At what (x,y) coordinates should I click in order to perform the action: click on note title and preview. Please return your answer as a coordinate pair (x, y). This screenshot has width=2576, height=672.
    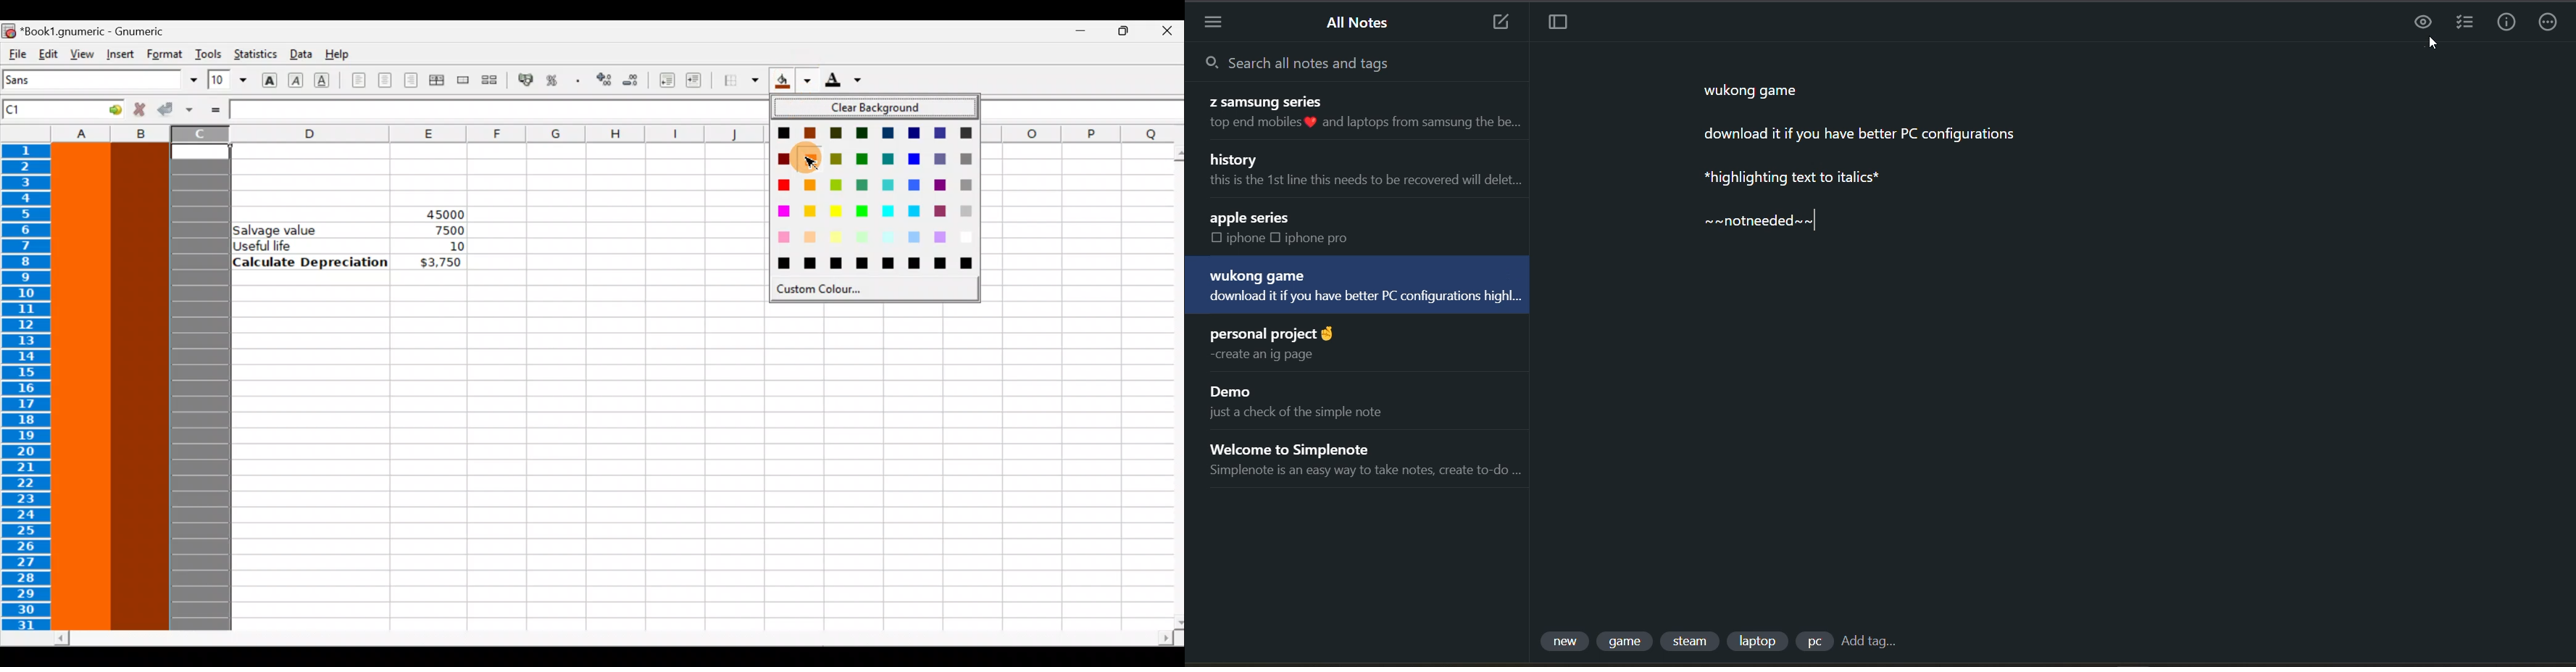
    Looking at the image, I should click on (1366, 462).